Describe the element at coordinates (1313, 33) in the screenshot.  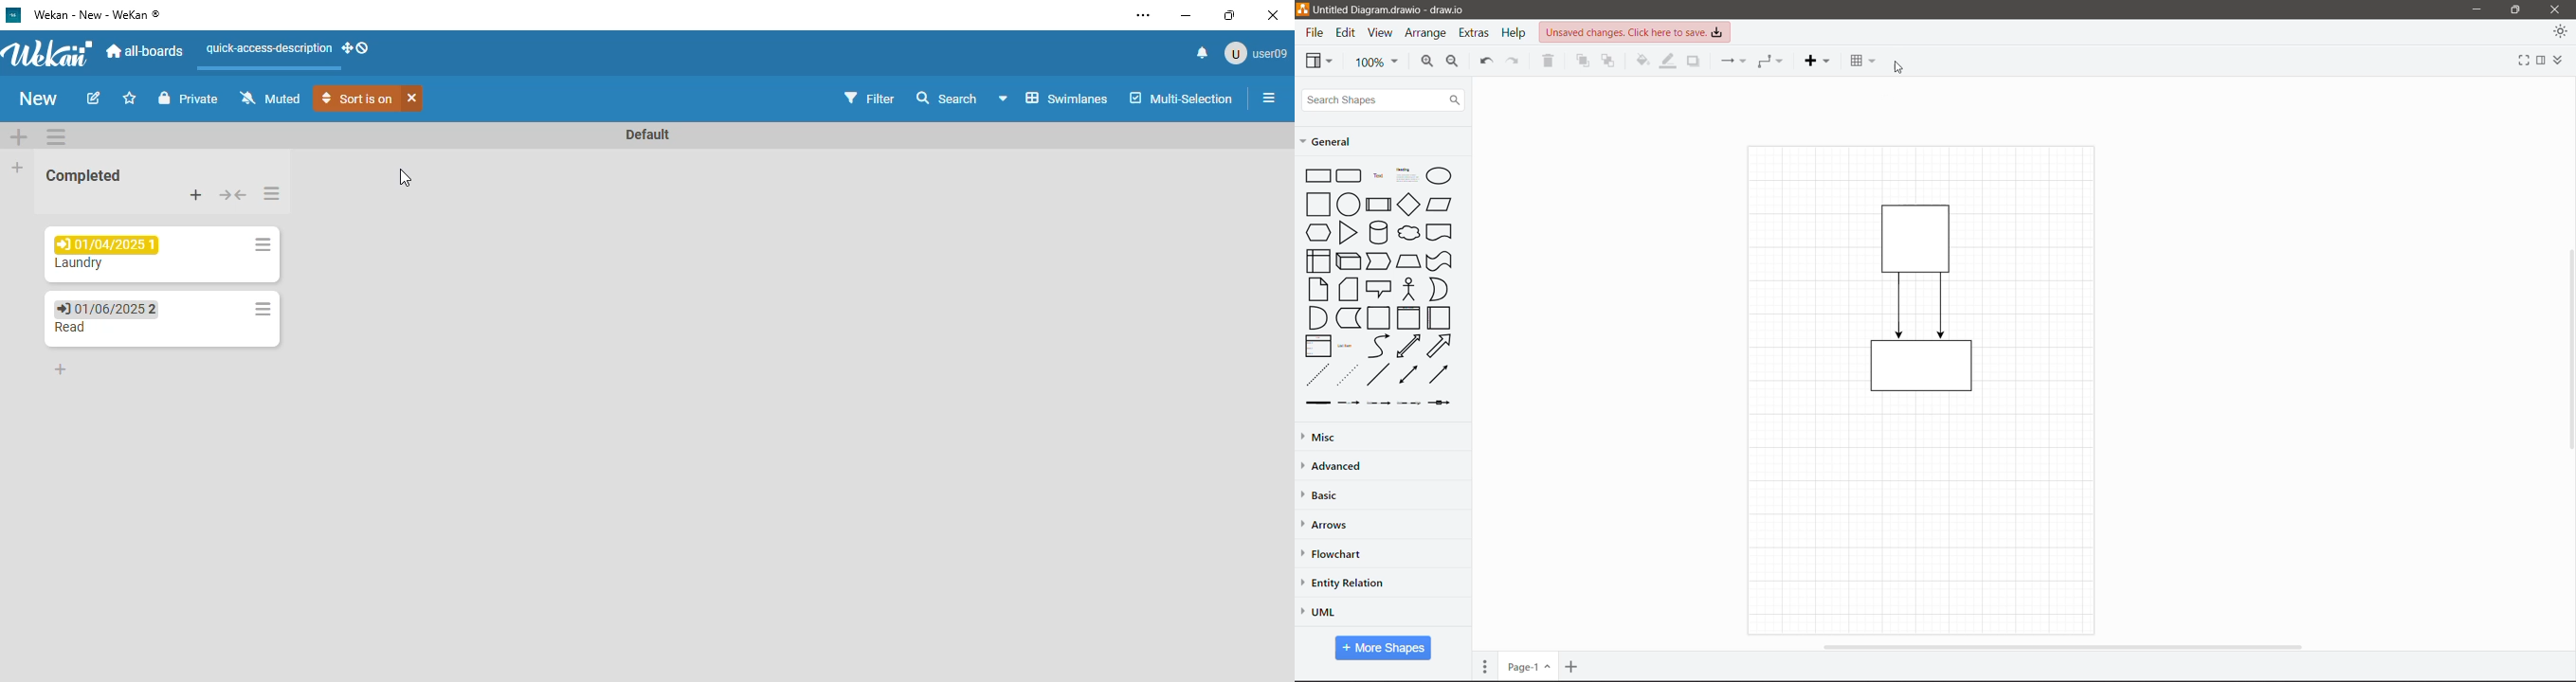
I see `File` at that location.